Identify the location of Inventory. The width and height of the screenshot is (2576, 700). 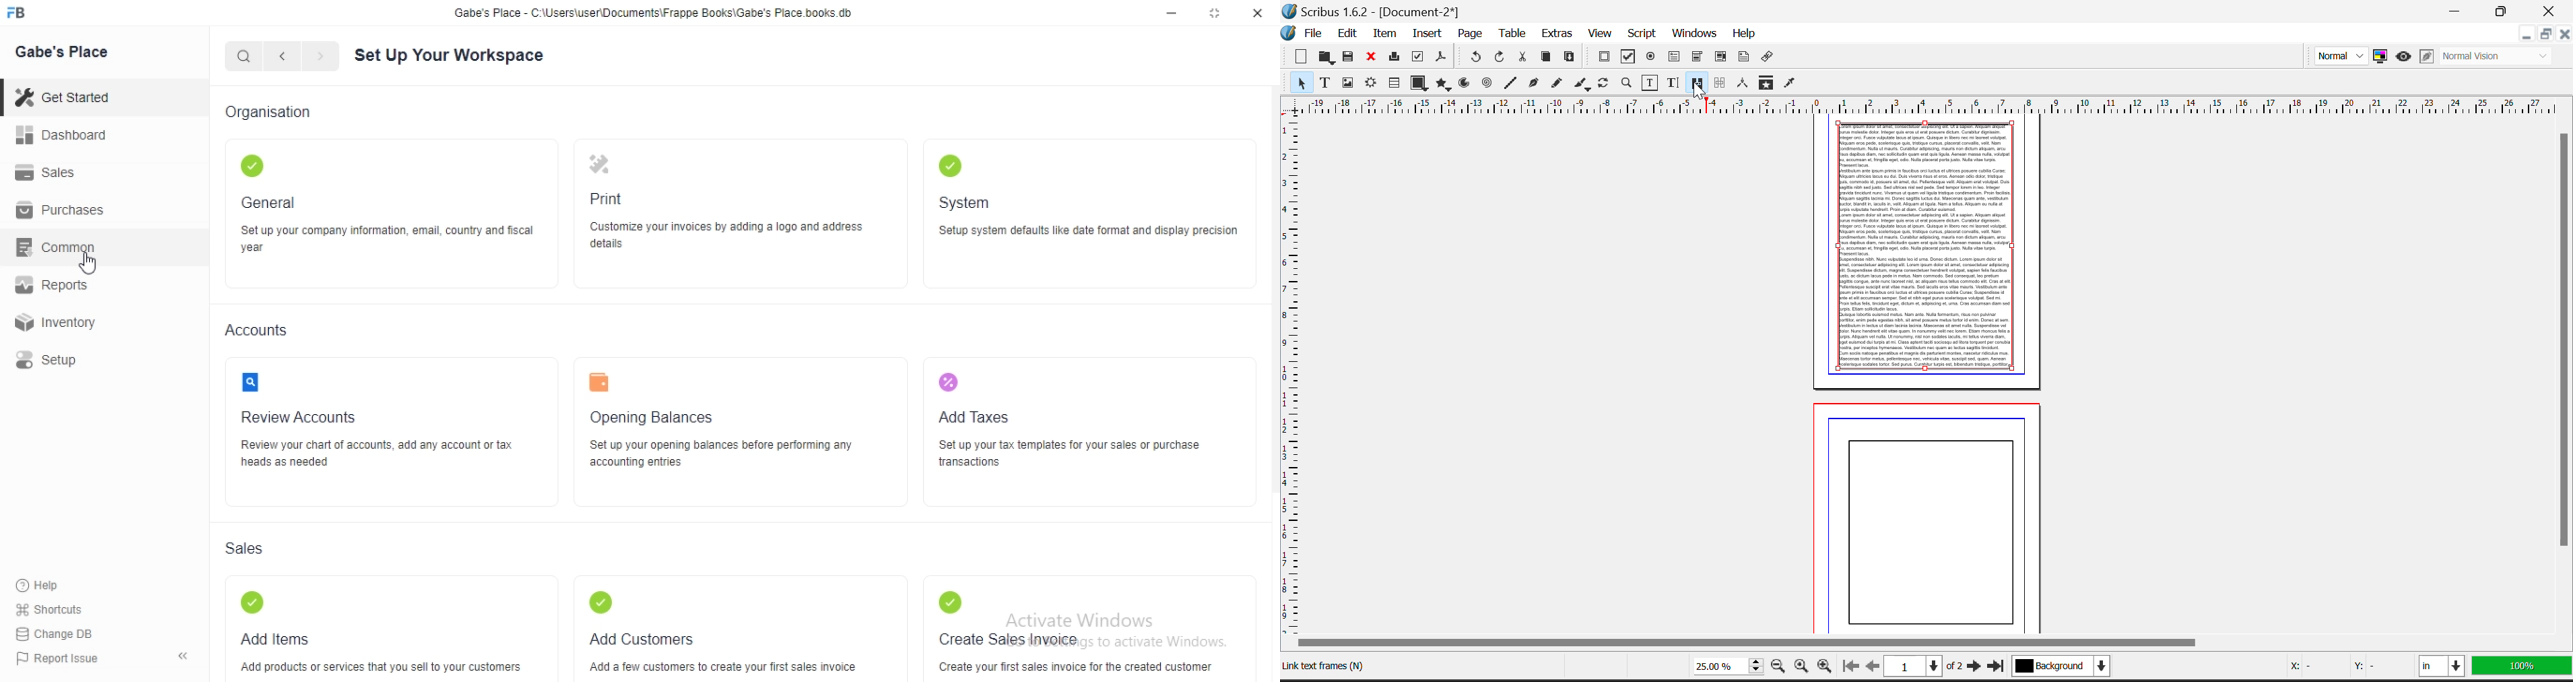
(55, 322).